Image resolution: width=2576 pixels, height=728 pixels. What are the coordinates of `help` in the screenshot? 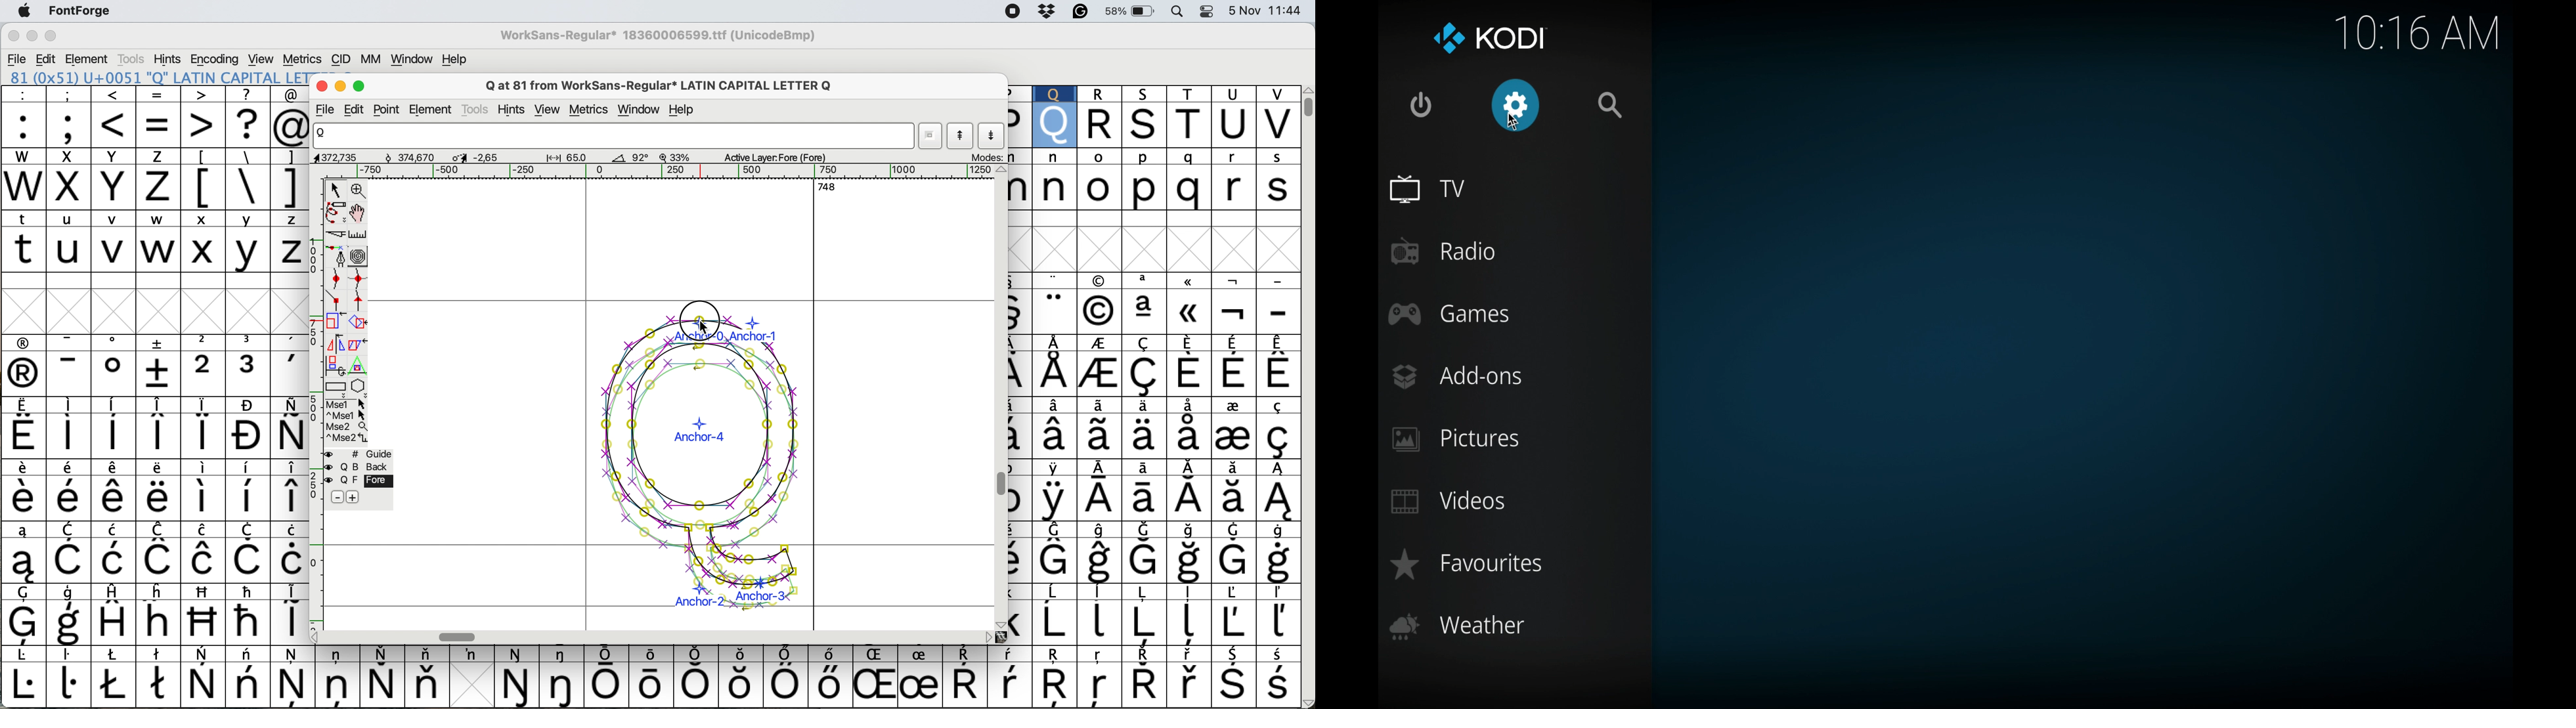 It's located at (453, 59).